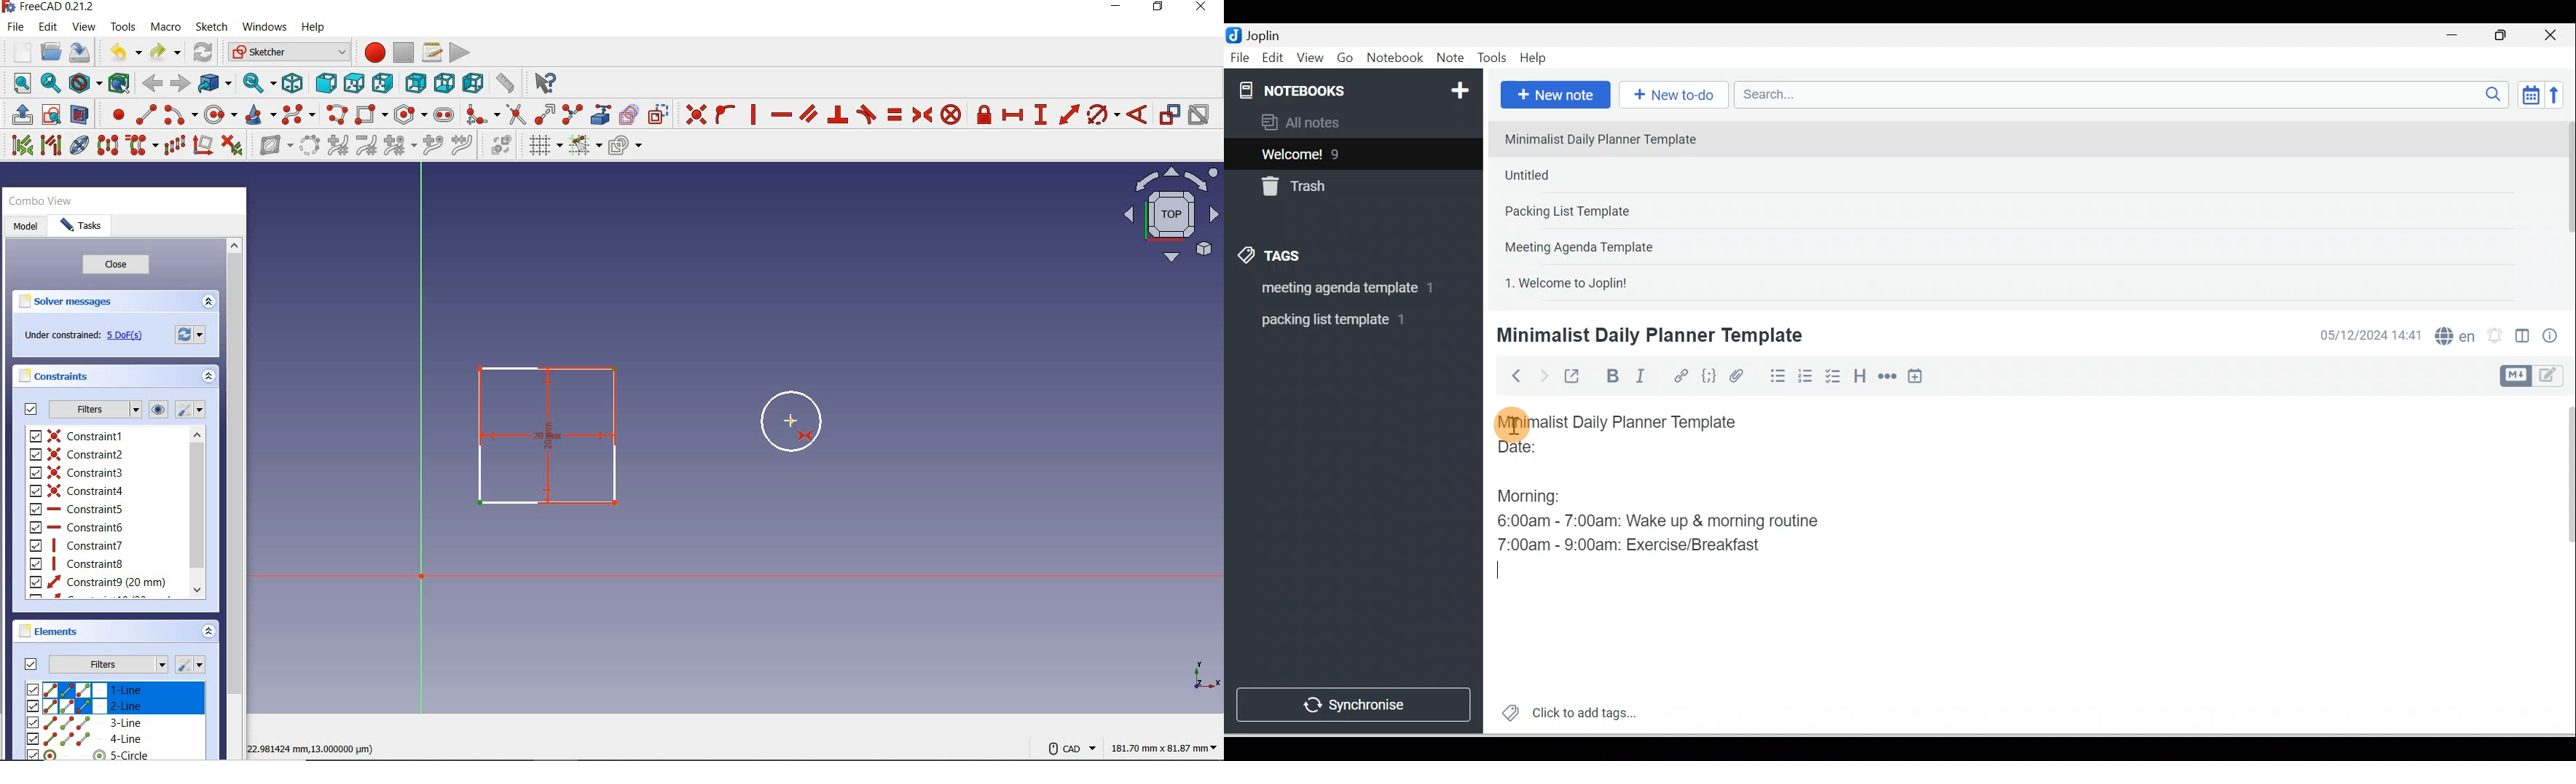  Describe the element at coordinates (337, 147) in the screenshot. I see `increase b-spline degree` at that location.